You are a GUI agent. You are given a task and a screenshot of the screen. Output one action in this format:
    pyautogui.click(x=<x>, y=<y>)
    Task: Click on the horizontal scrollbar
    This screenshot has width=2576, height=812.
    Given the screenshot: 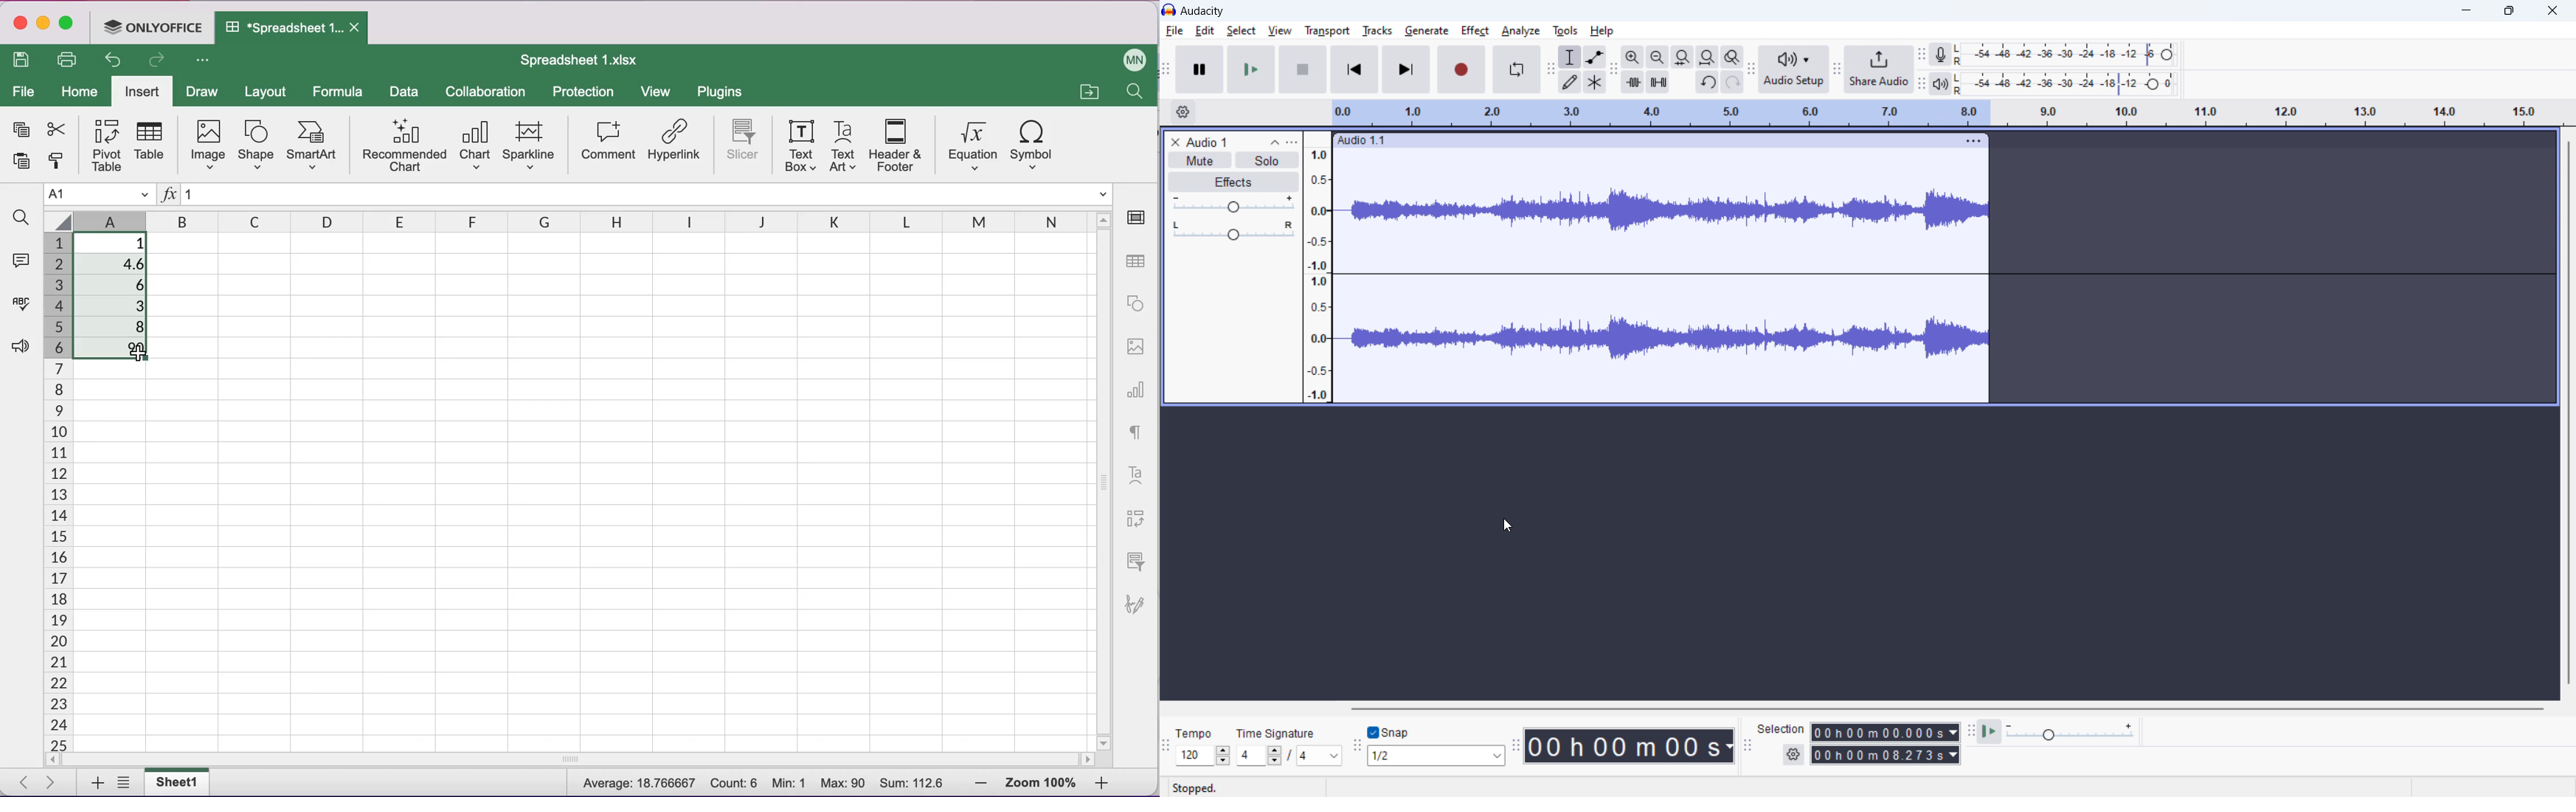 What is the action you would take?
    pyautogui.click(x=572, y=759)
    